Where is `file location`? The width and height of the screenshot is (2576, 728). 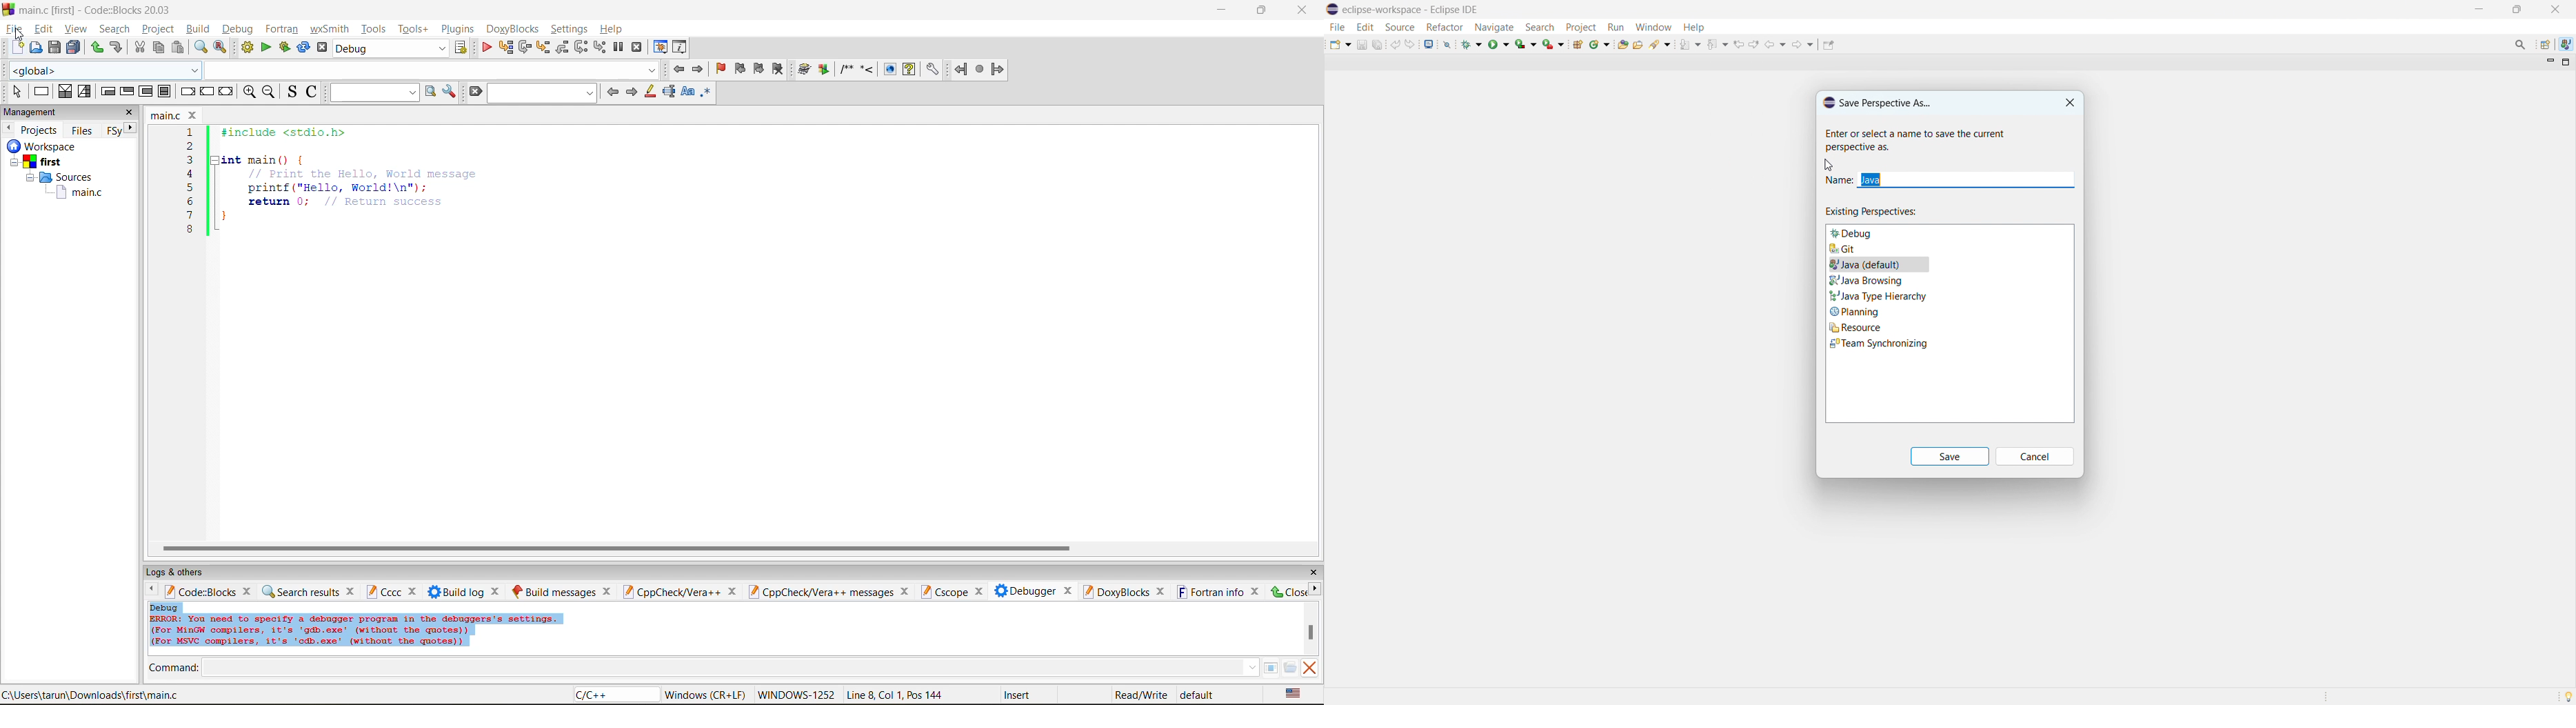 file location is located at coordinates (93, 695).